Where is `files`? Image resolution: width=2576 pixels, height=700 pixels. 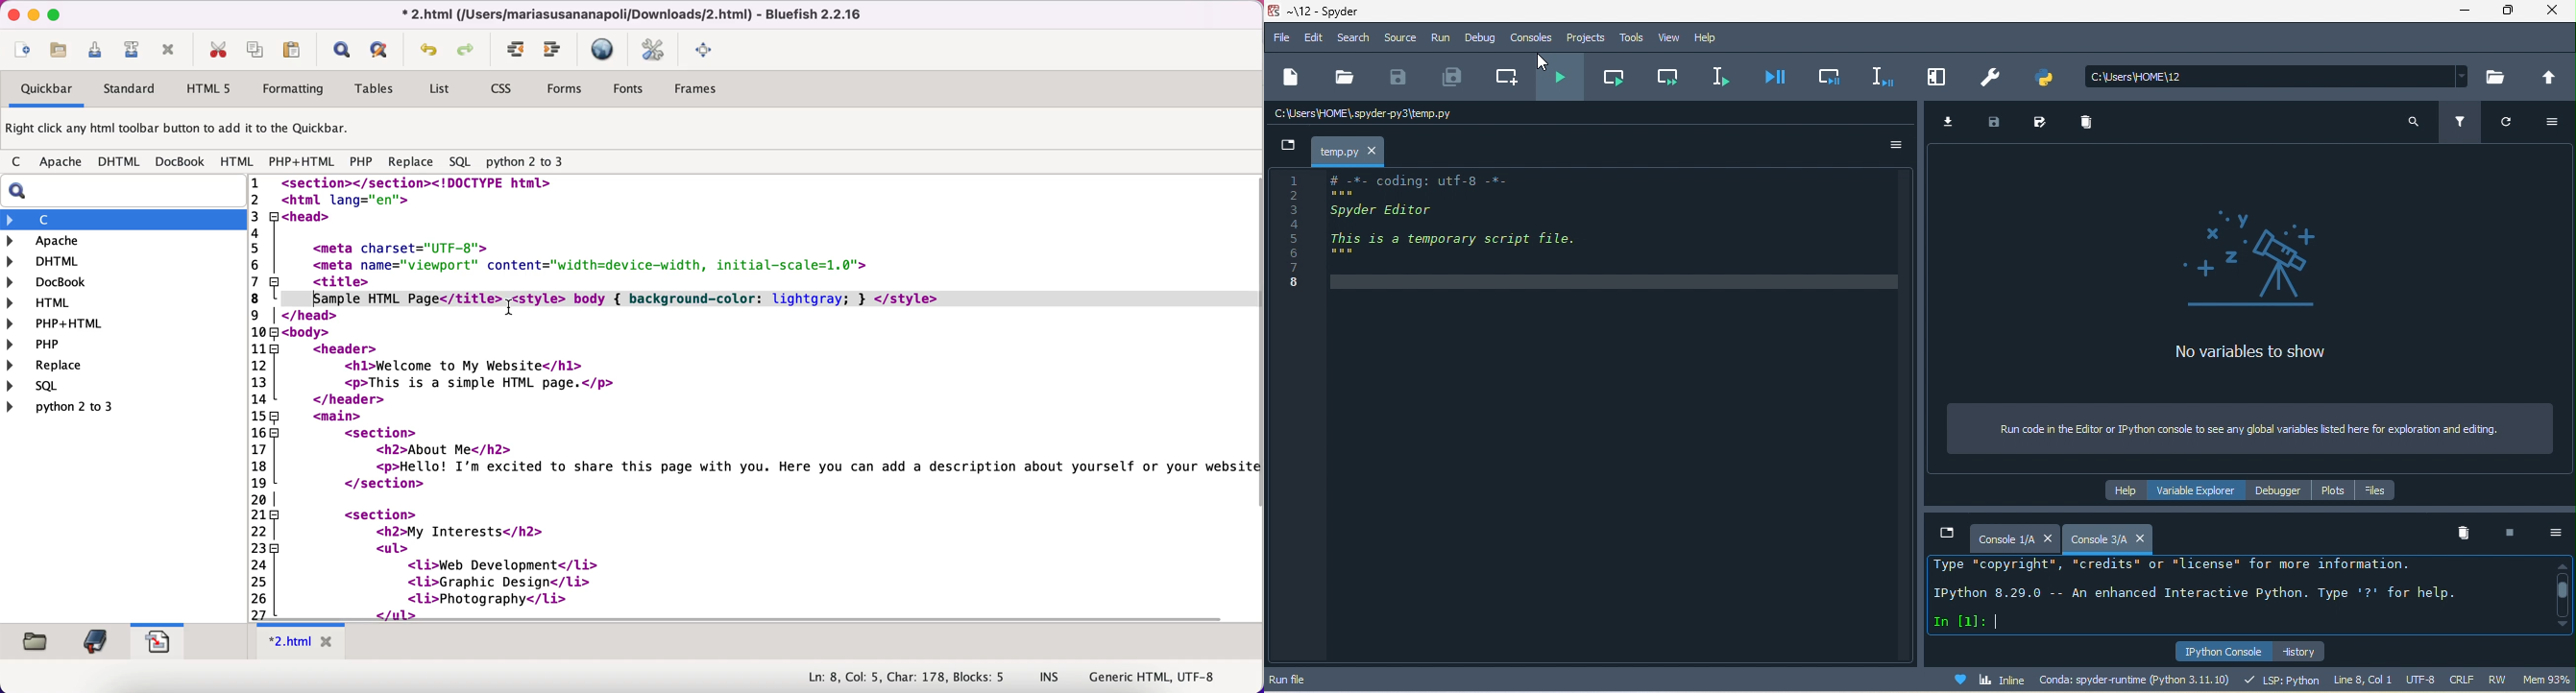
files is located at coordinates (2381, 491).